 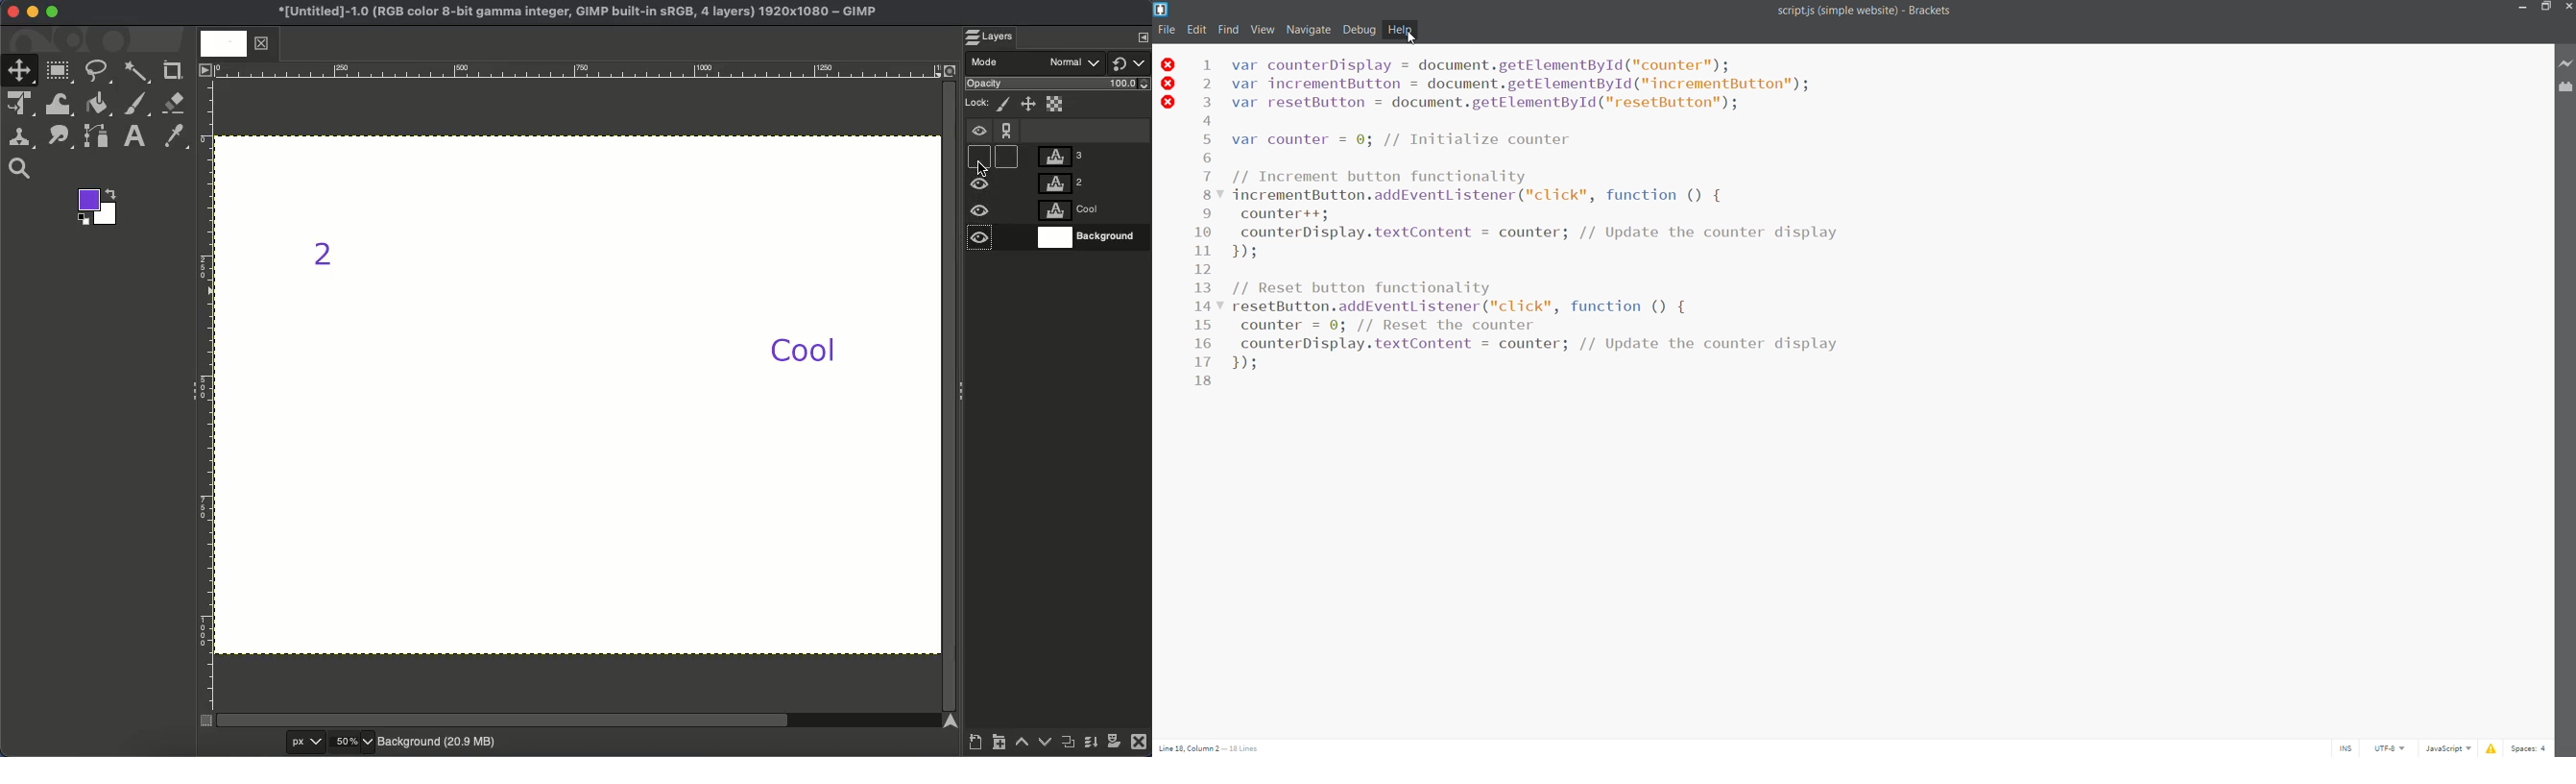 What do you see at coordinates (984, 163) in the screenshot?
I see `cursor` at bounding box center [984, 163].